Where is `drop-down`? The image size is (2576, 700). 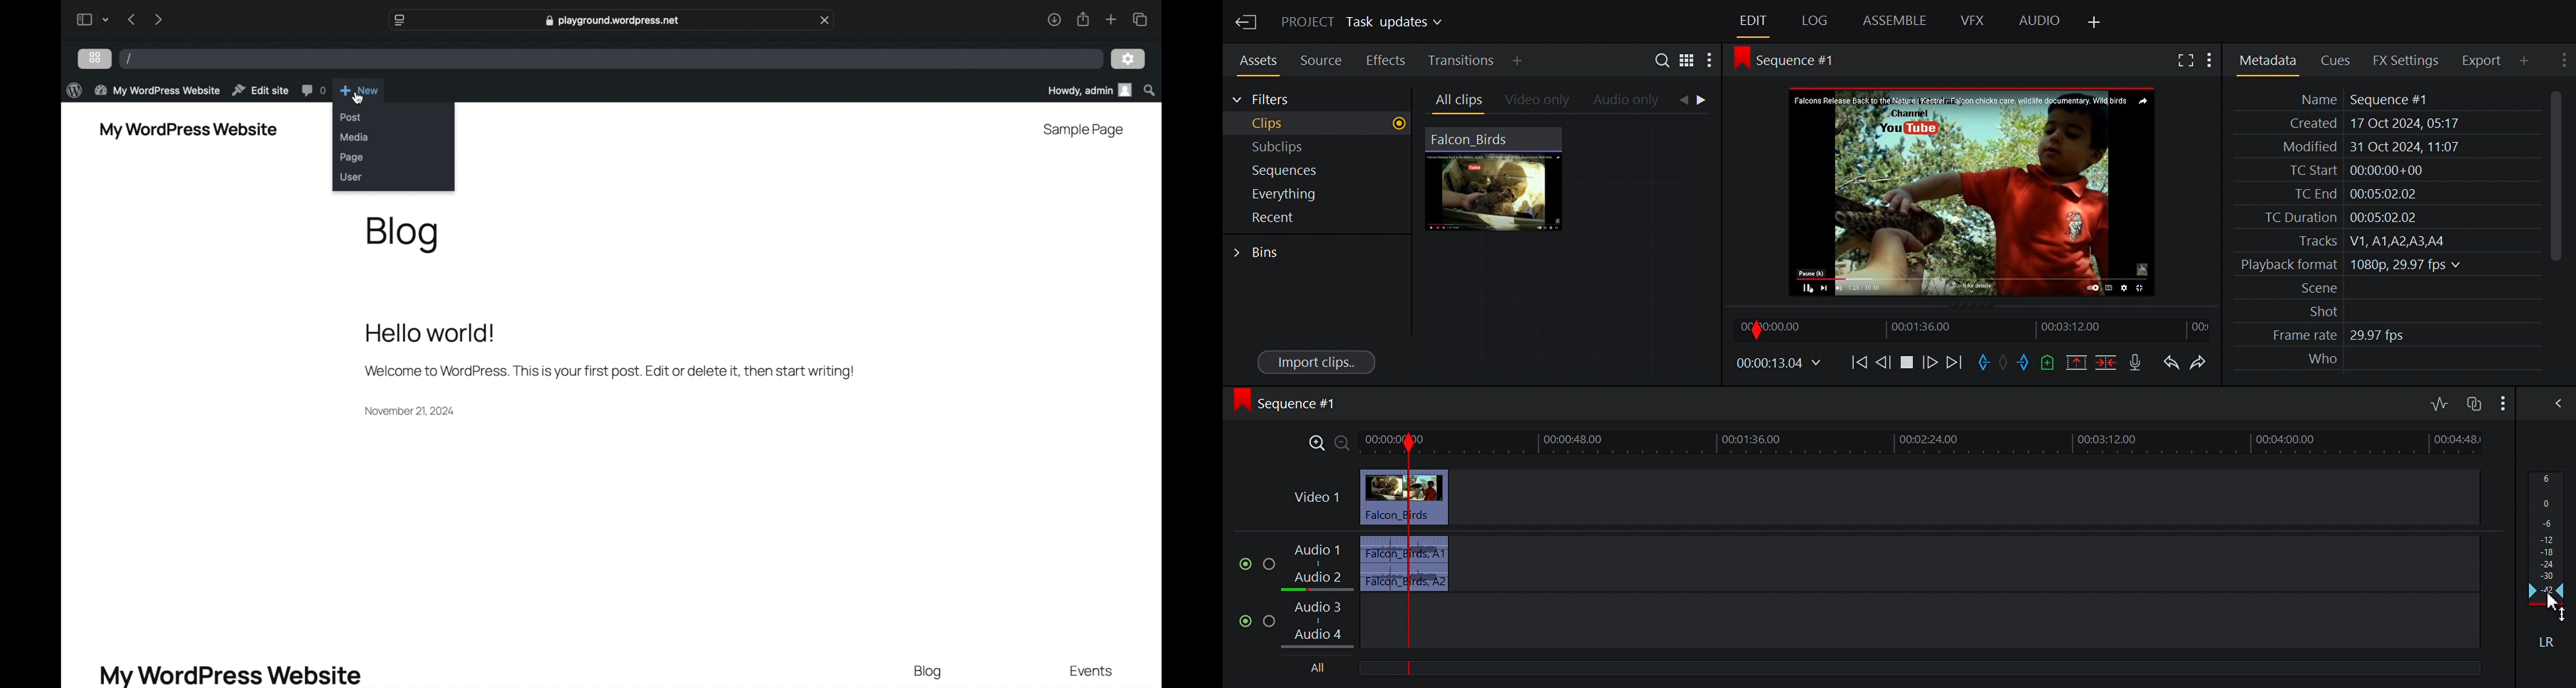 drop-down is located at coordinates (106, 20).